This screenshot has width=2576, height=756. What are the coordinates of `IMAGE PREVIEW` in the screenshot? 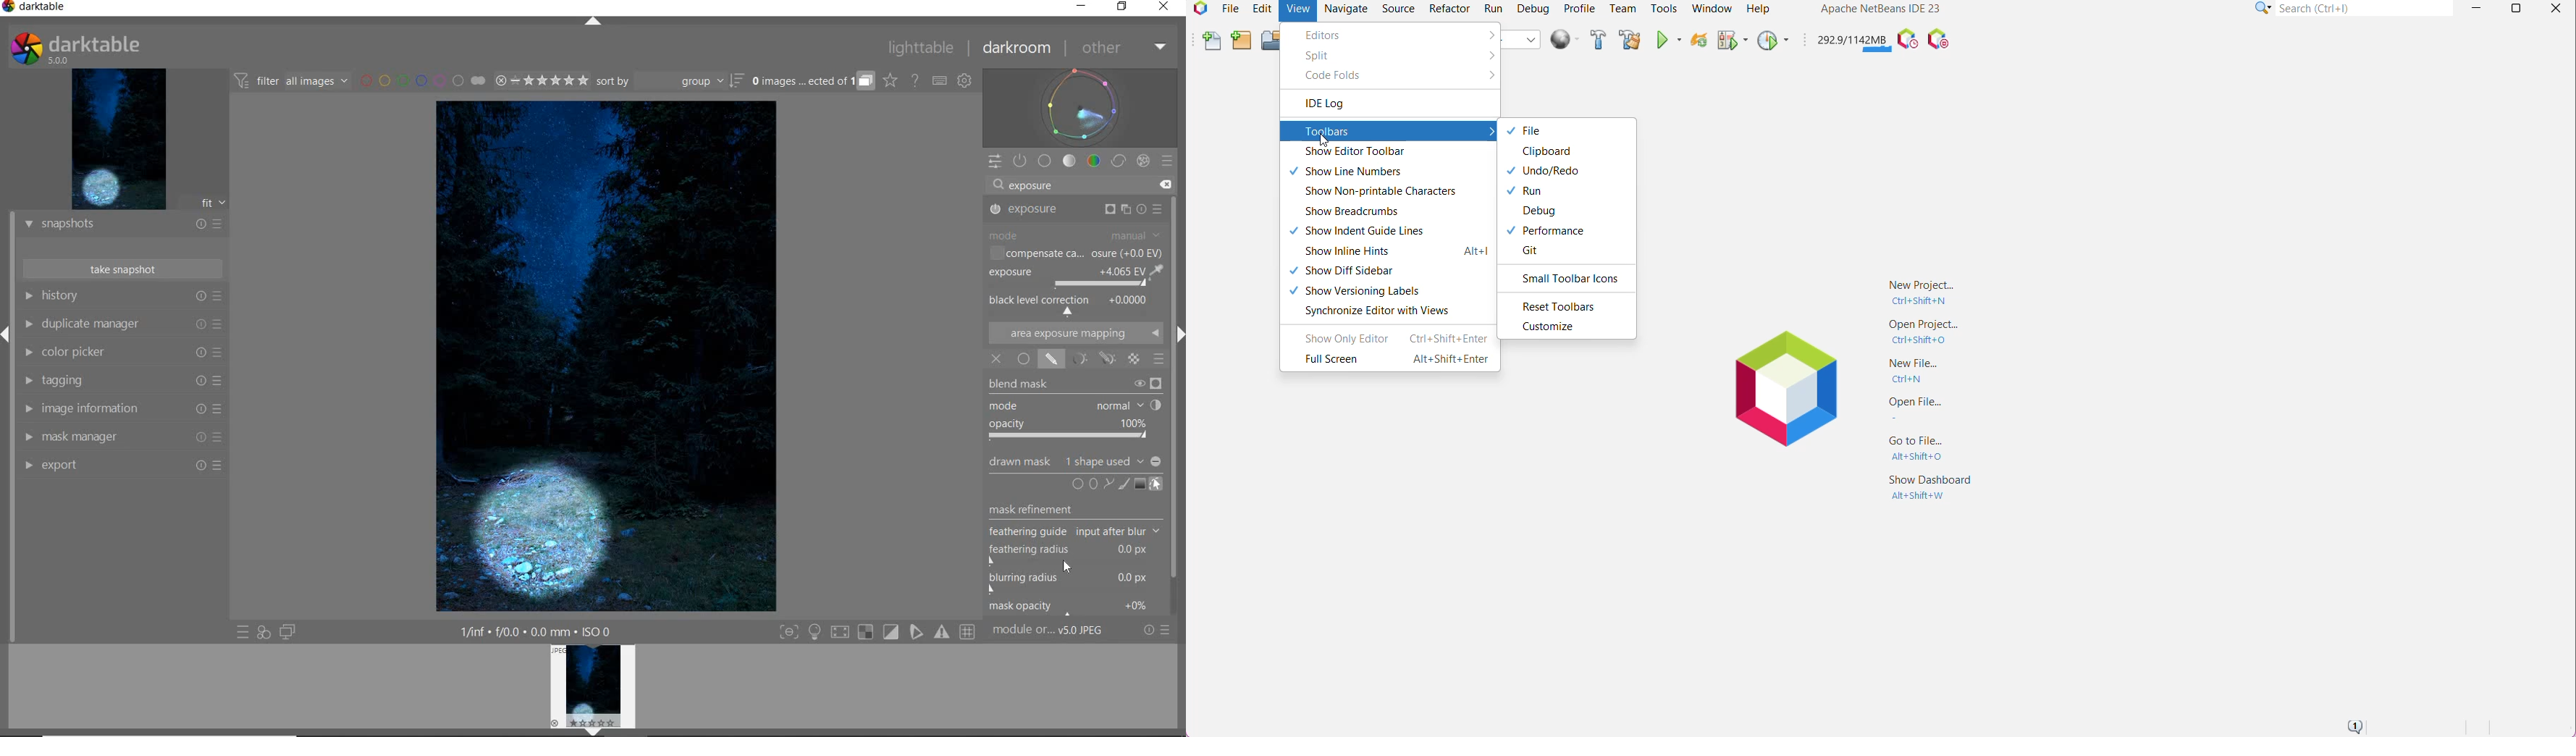 It's located at (593, 690).